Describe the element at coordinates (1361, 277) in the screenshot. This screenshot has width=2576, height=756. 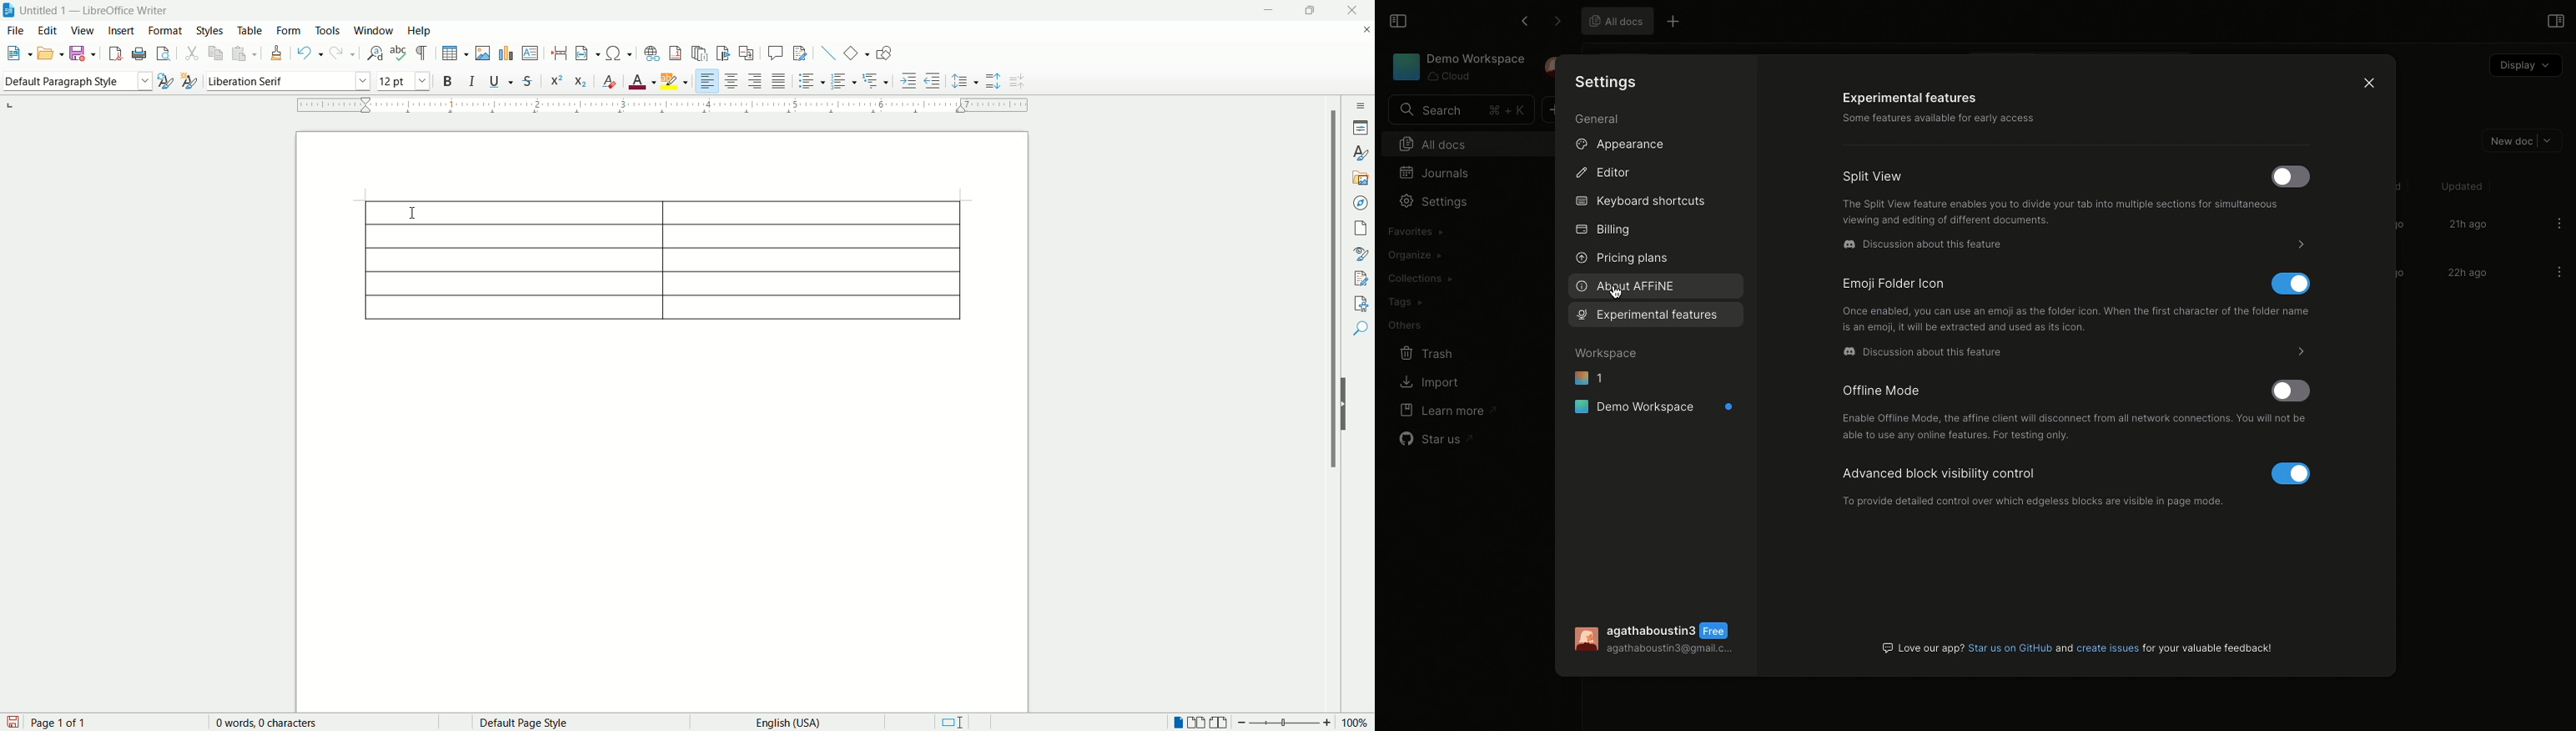
I see `manage changes` at that location.